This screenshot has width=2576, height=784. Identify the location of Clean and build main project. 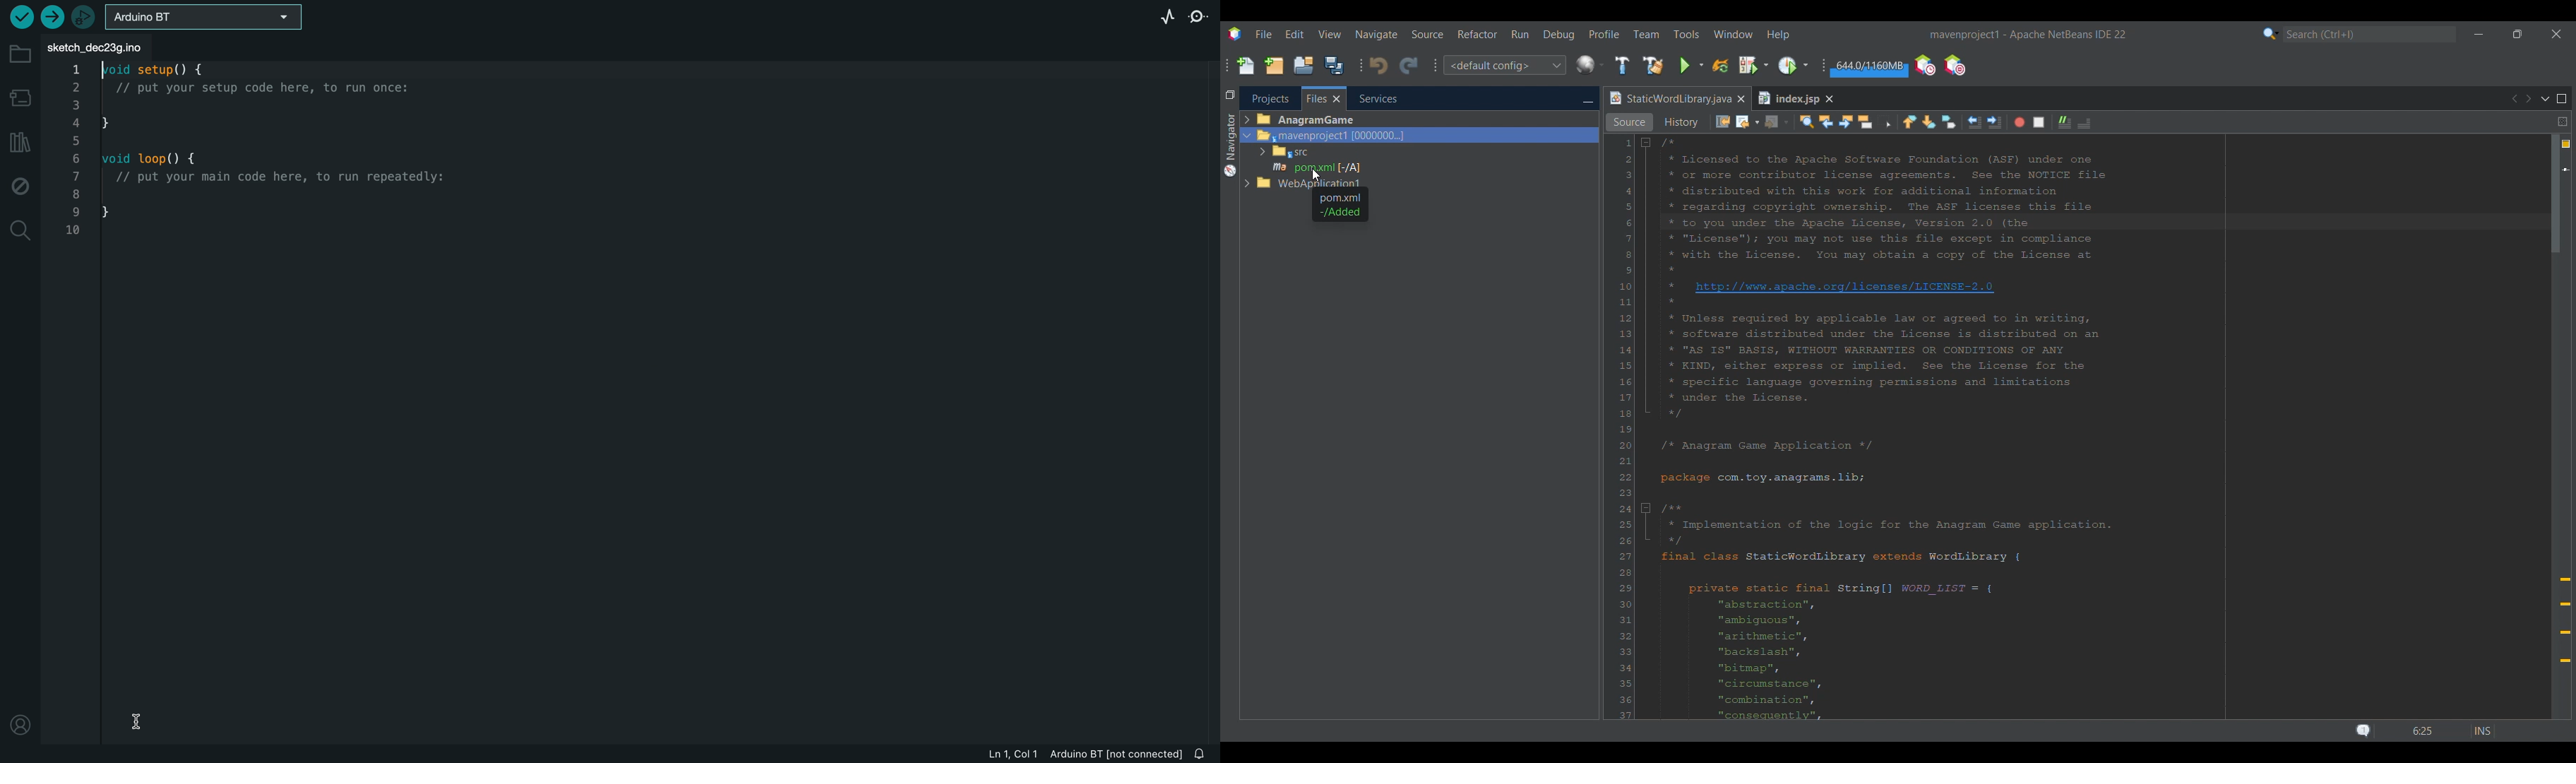
(1653, 66).